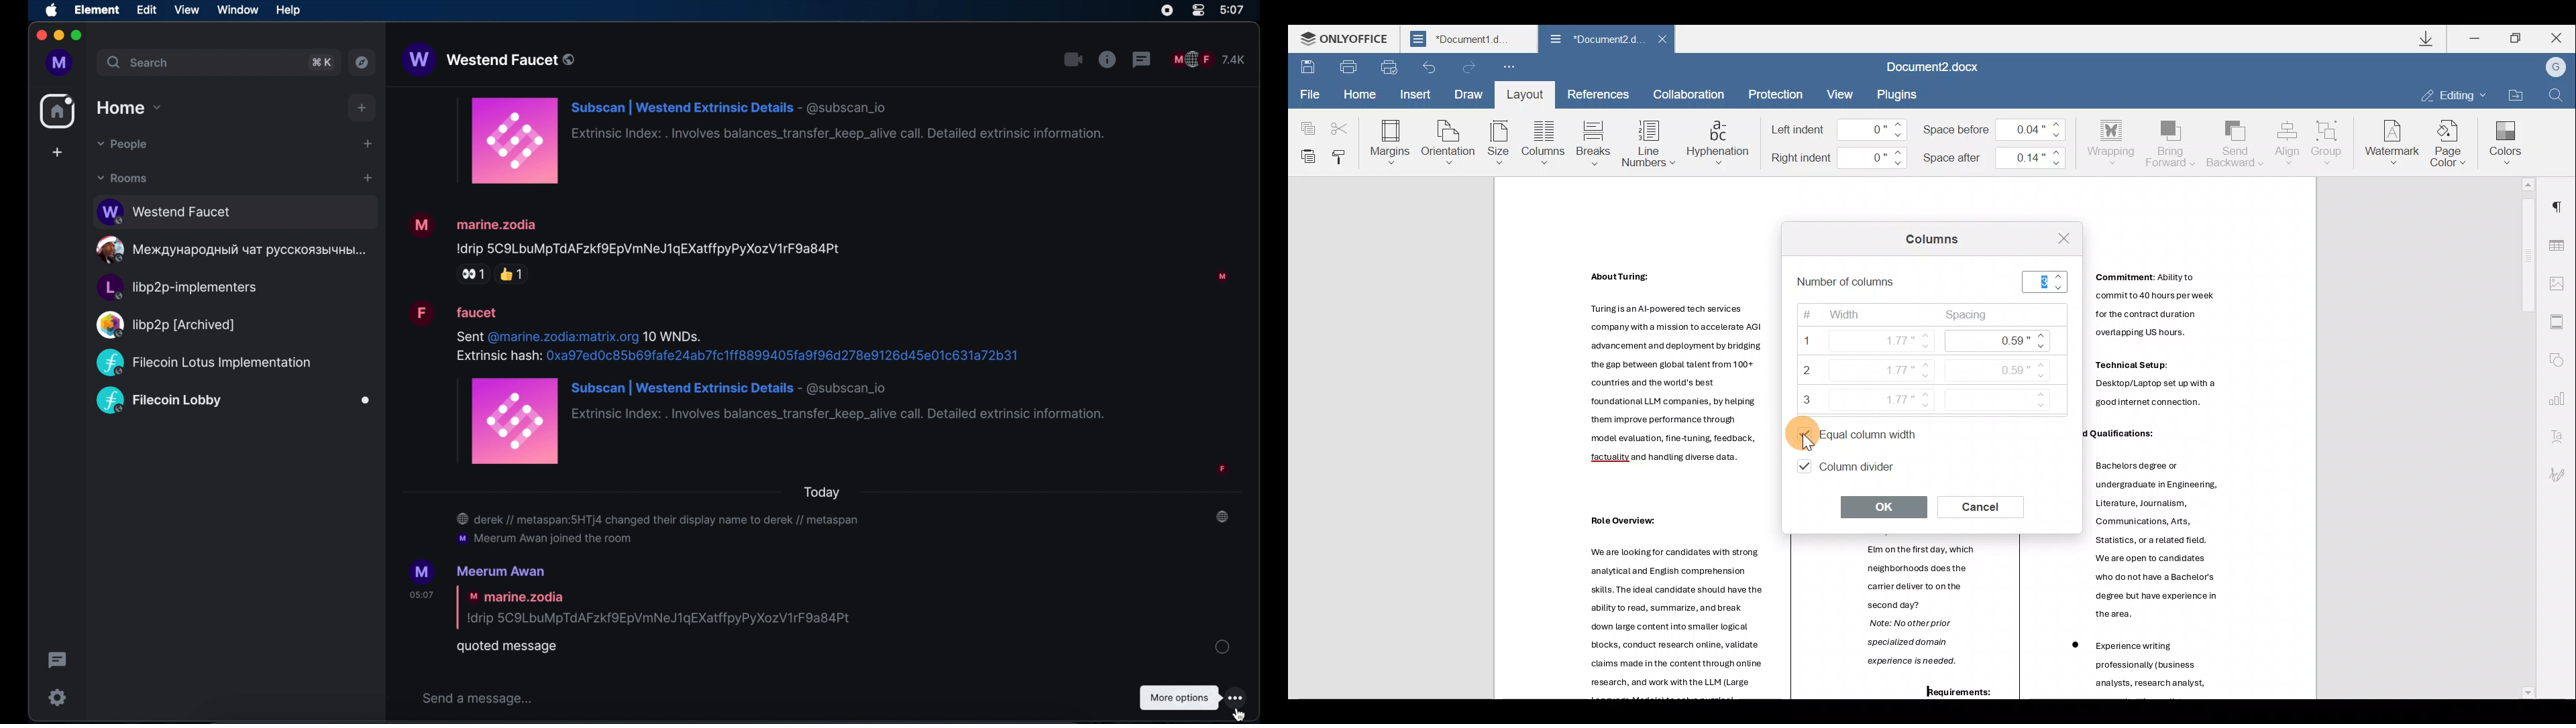 The height and width of the screenshot is (728, 2576). I want to click on more options, so click(1237, 698).